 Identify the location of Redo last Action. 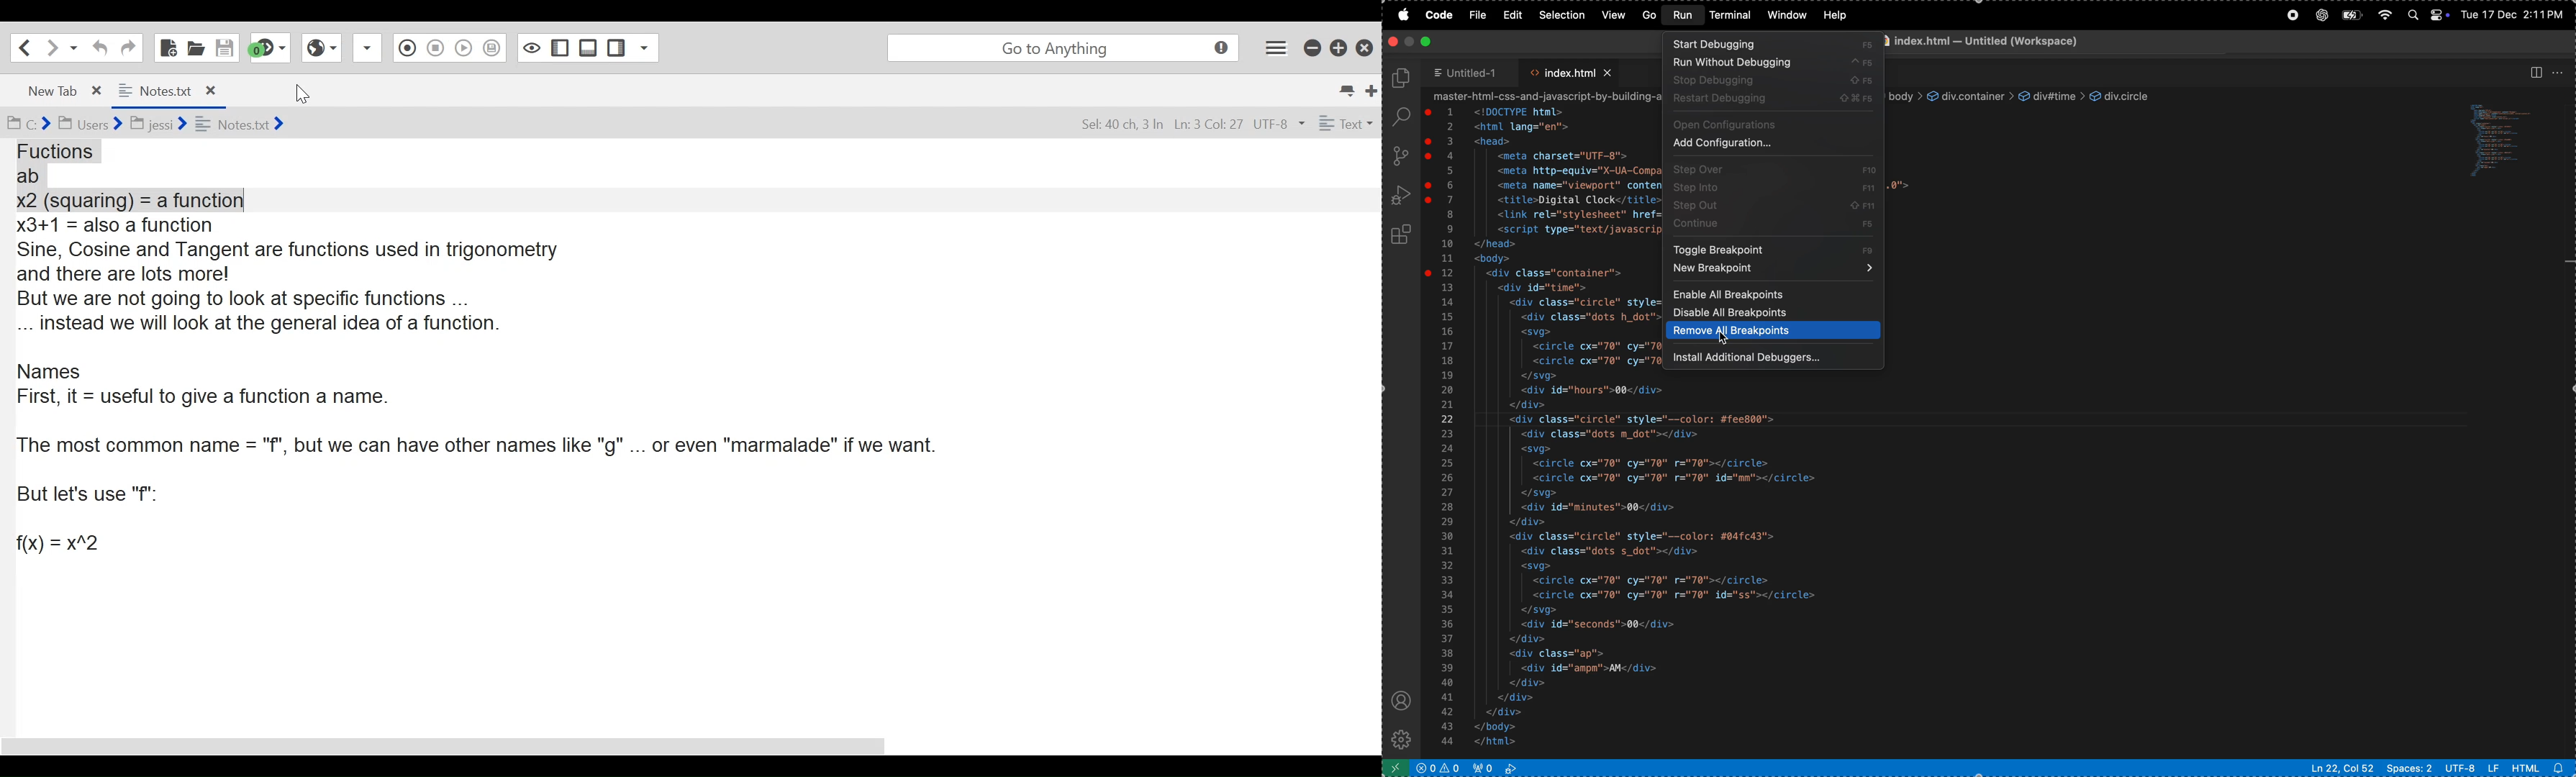
(128, 47).